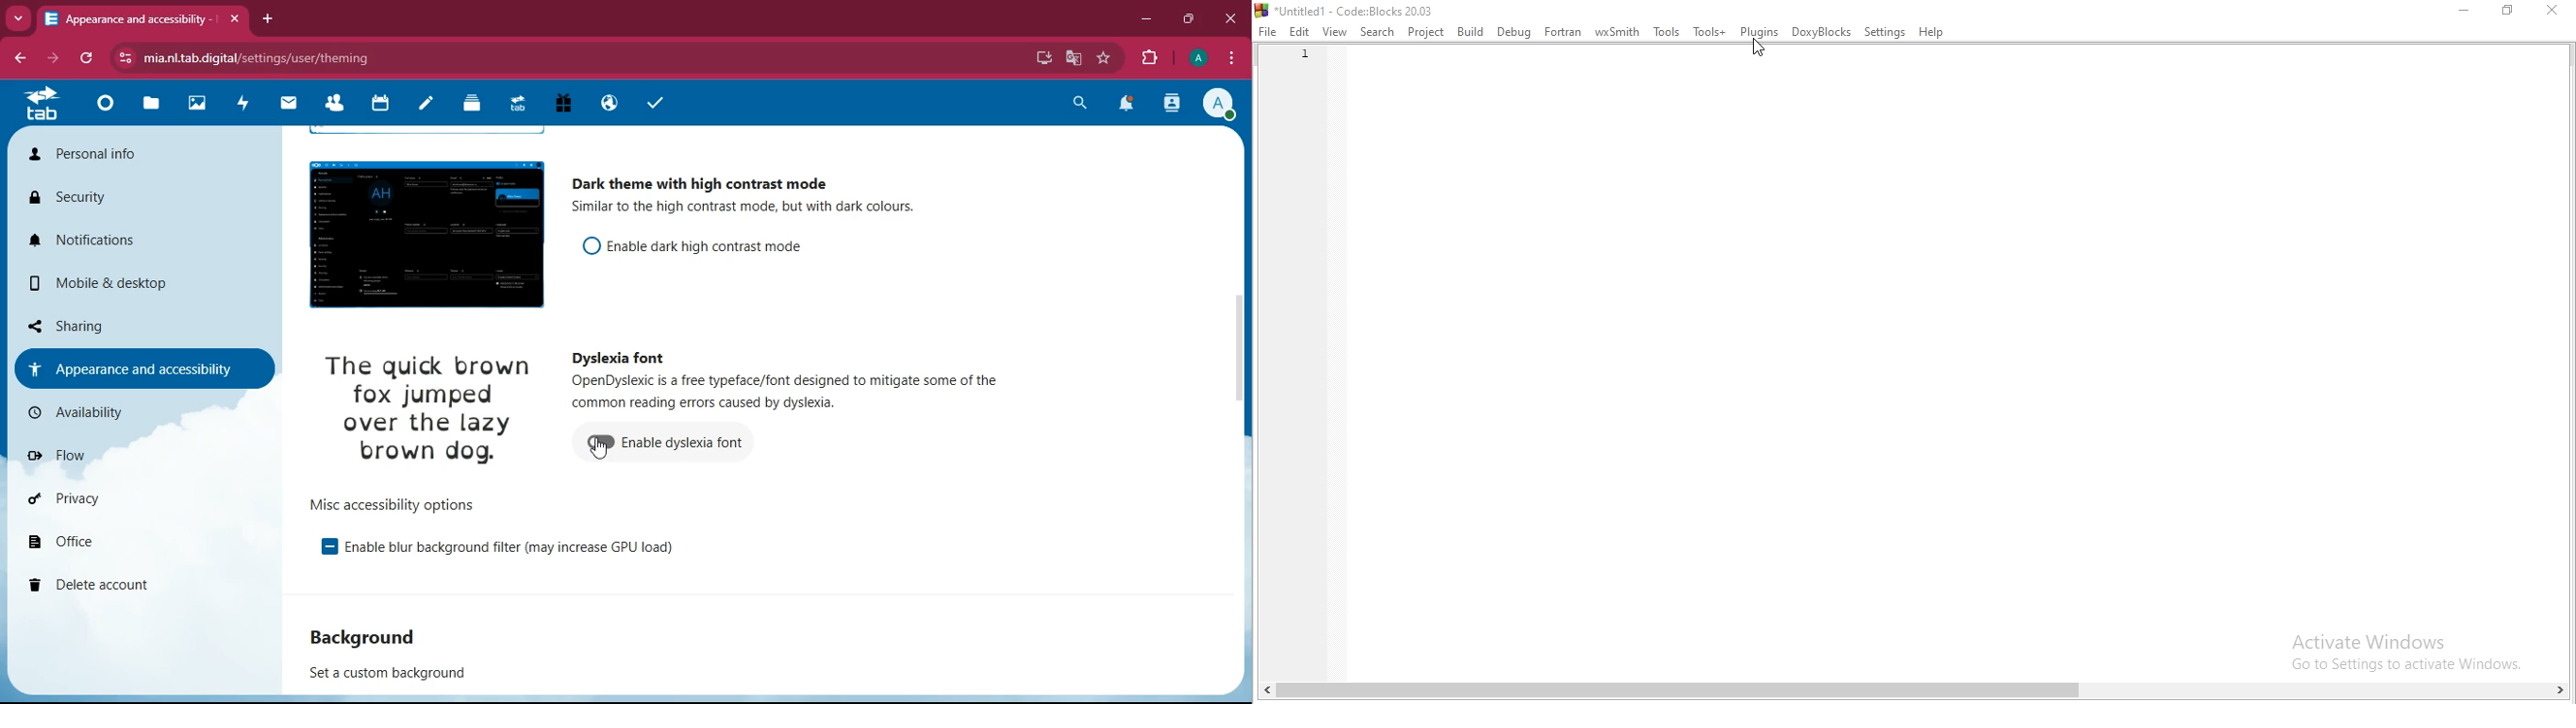 The height and width of the screenshot is (728, 2576). What do you see at coordinates (718, 181) in the screenshot?
I see `dark theme` at bounding box center [718, 181].